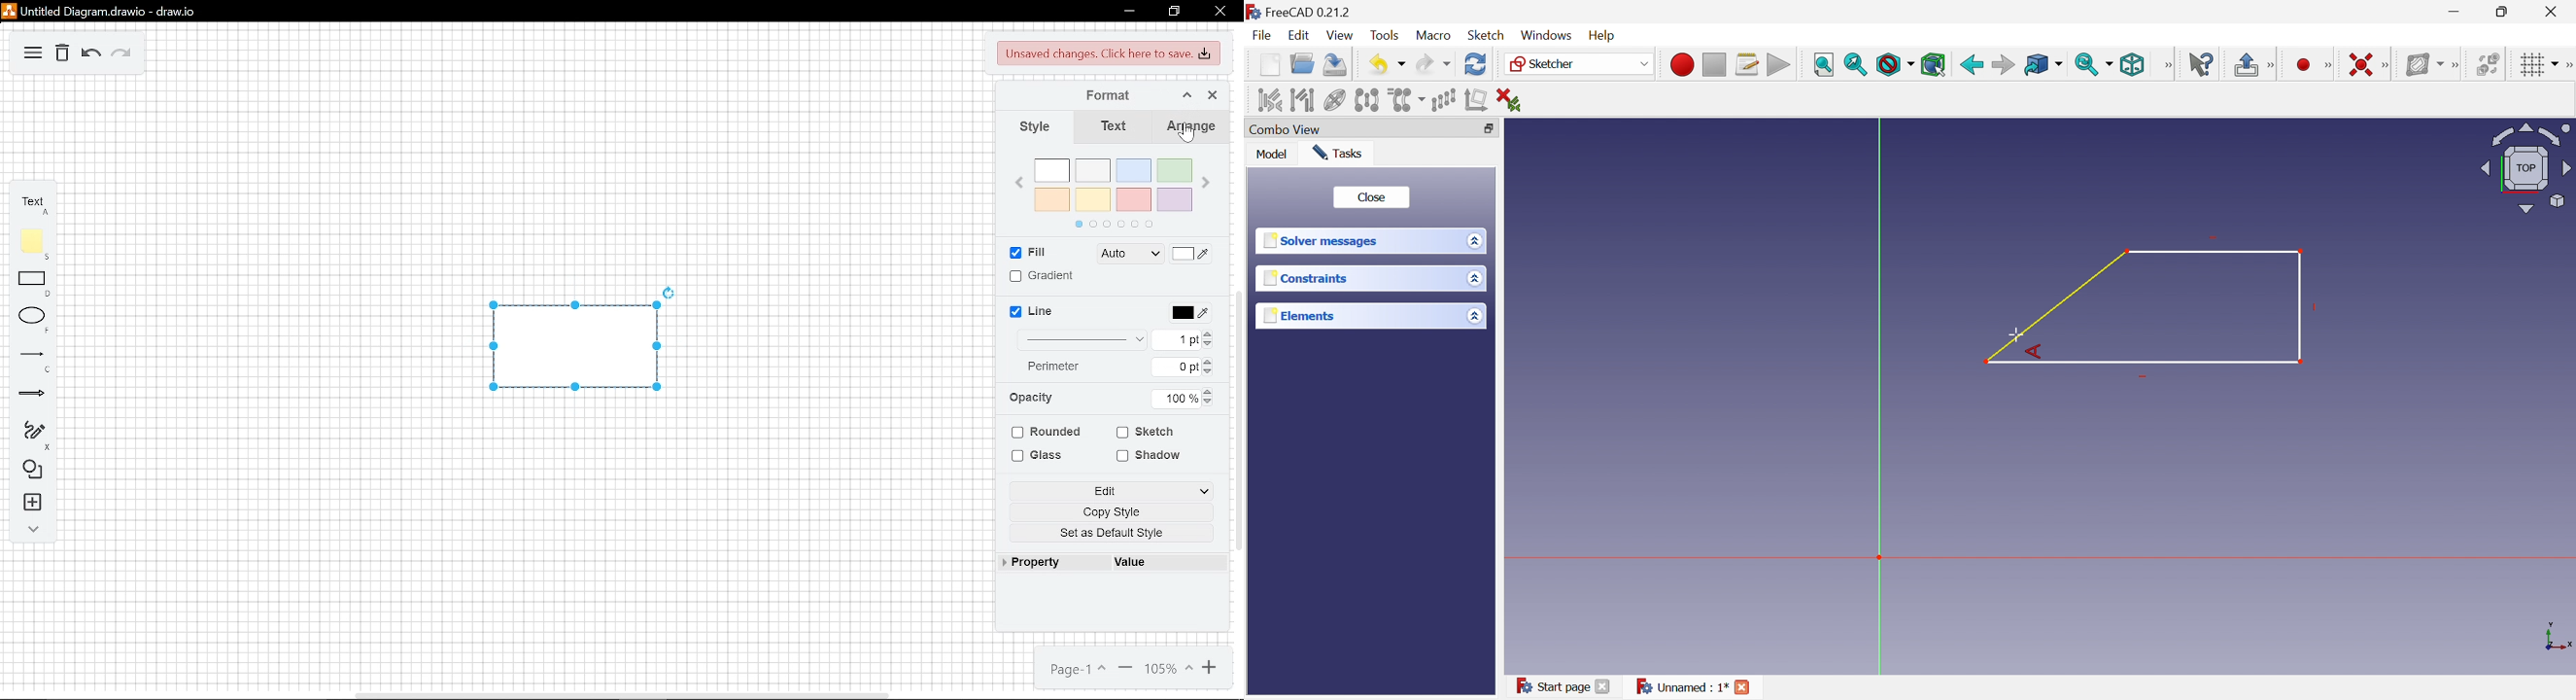 The width and height of the screenshot is (2576, 700). I want to click on cursor, so click(1185, 138).